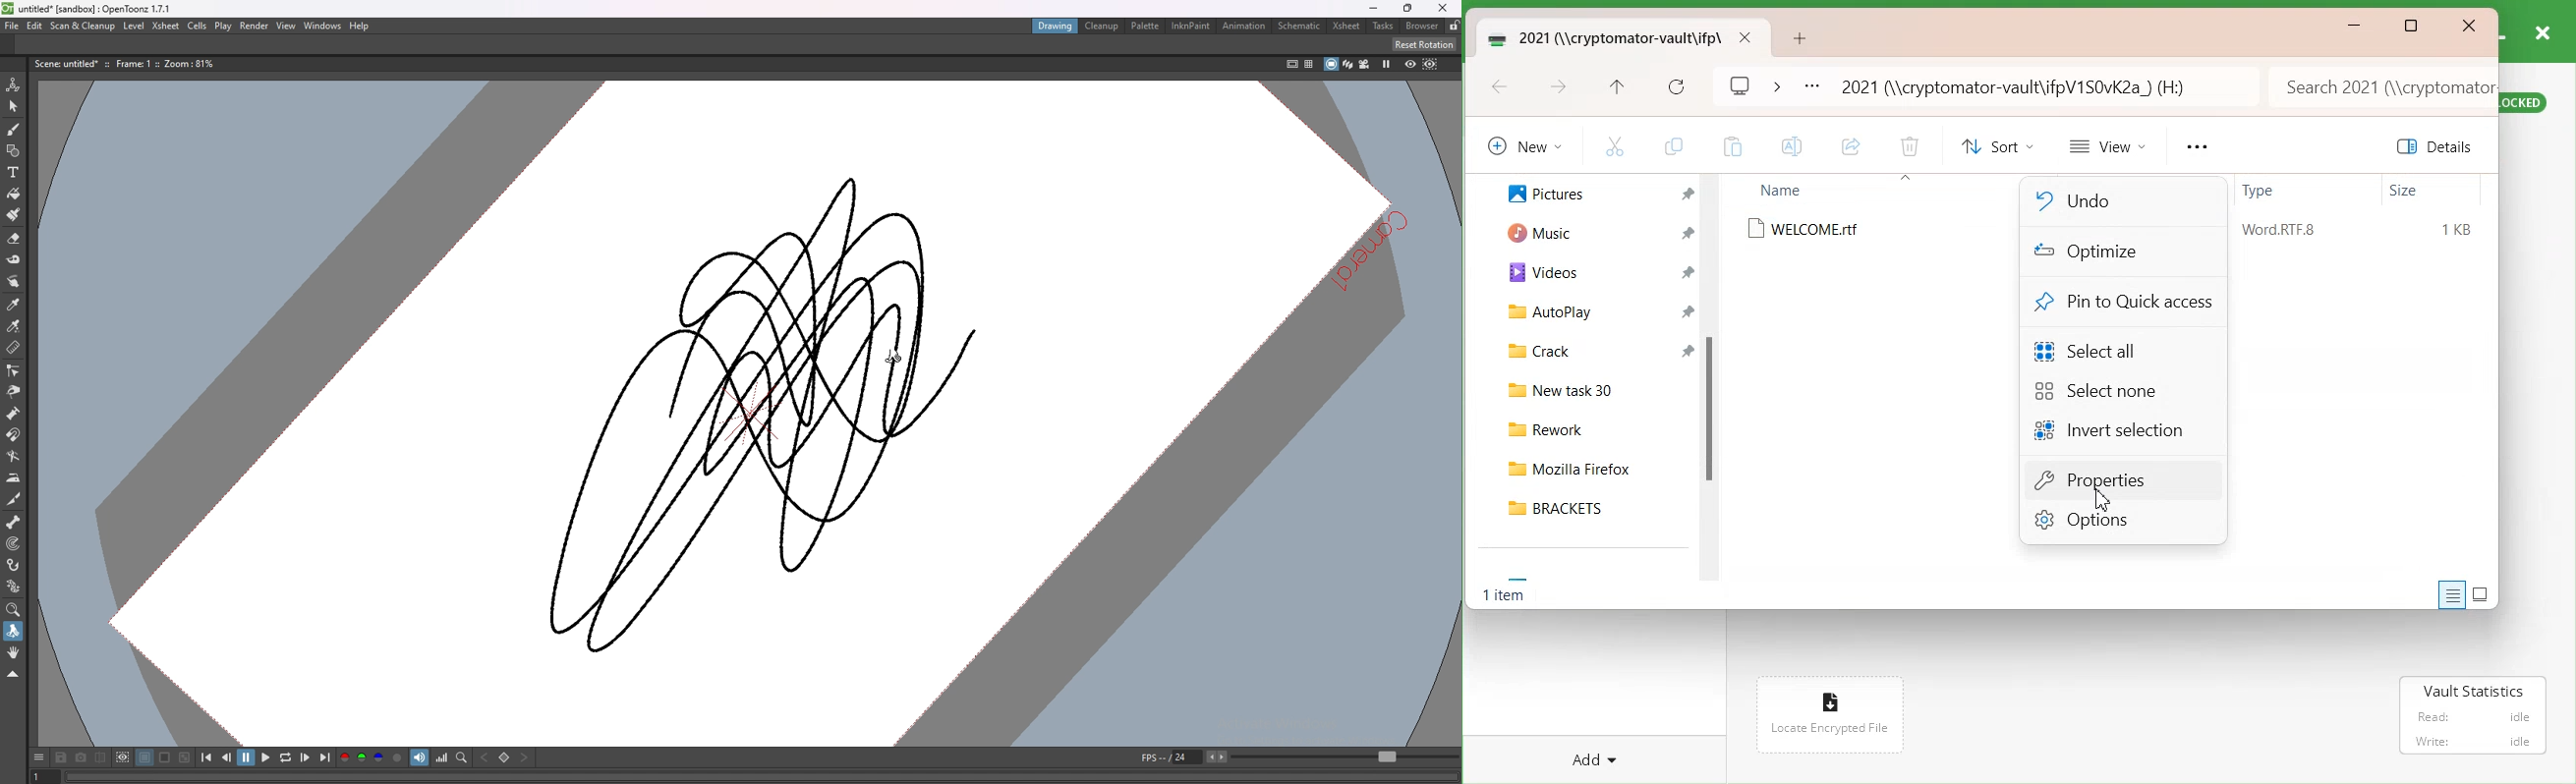  What do you see at coordinates (1195, 25) in the screenshot?
I see `inknpaint` at bounding box center [1195, 25].